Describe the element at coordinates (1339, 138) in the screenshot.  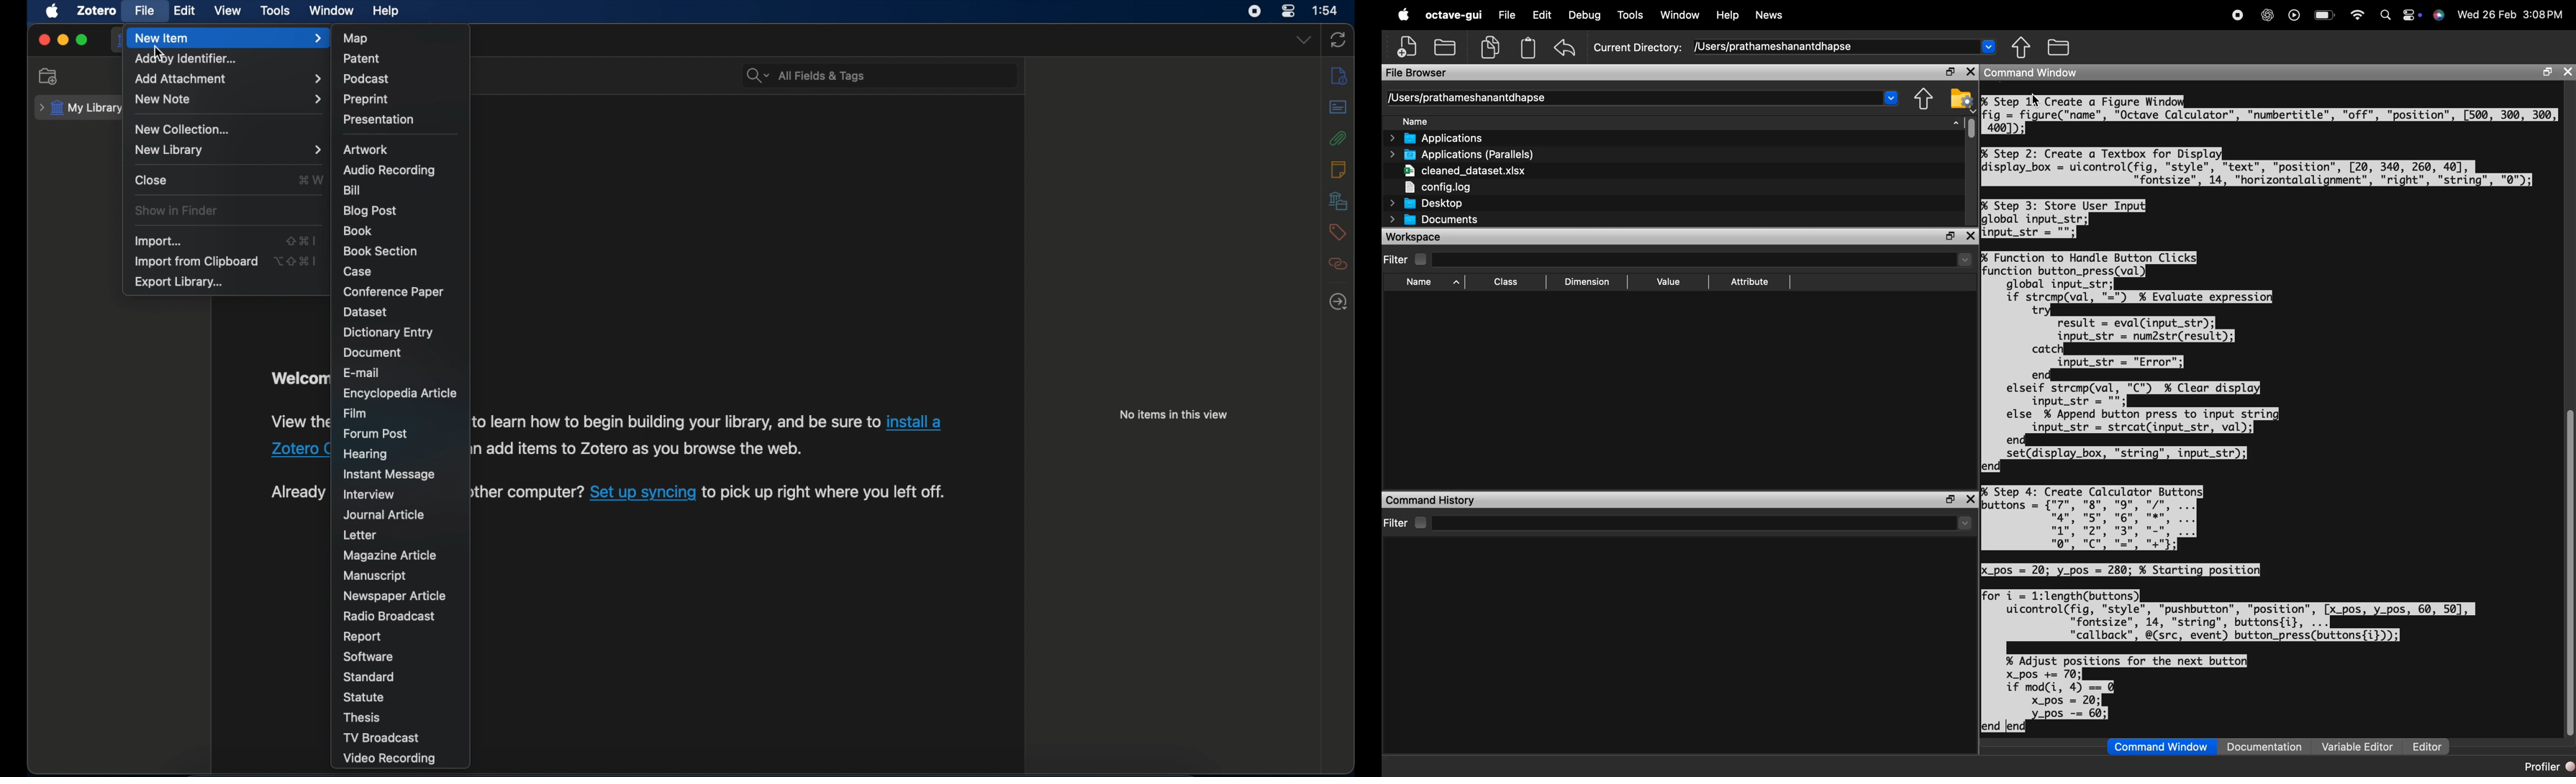
I see `attachment` at that location.